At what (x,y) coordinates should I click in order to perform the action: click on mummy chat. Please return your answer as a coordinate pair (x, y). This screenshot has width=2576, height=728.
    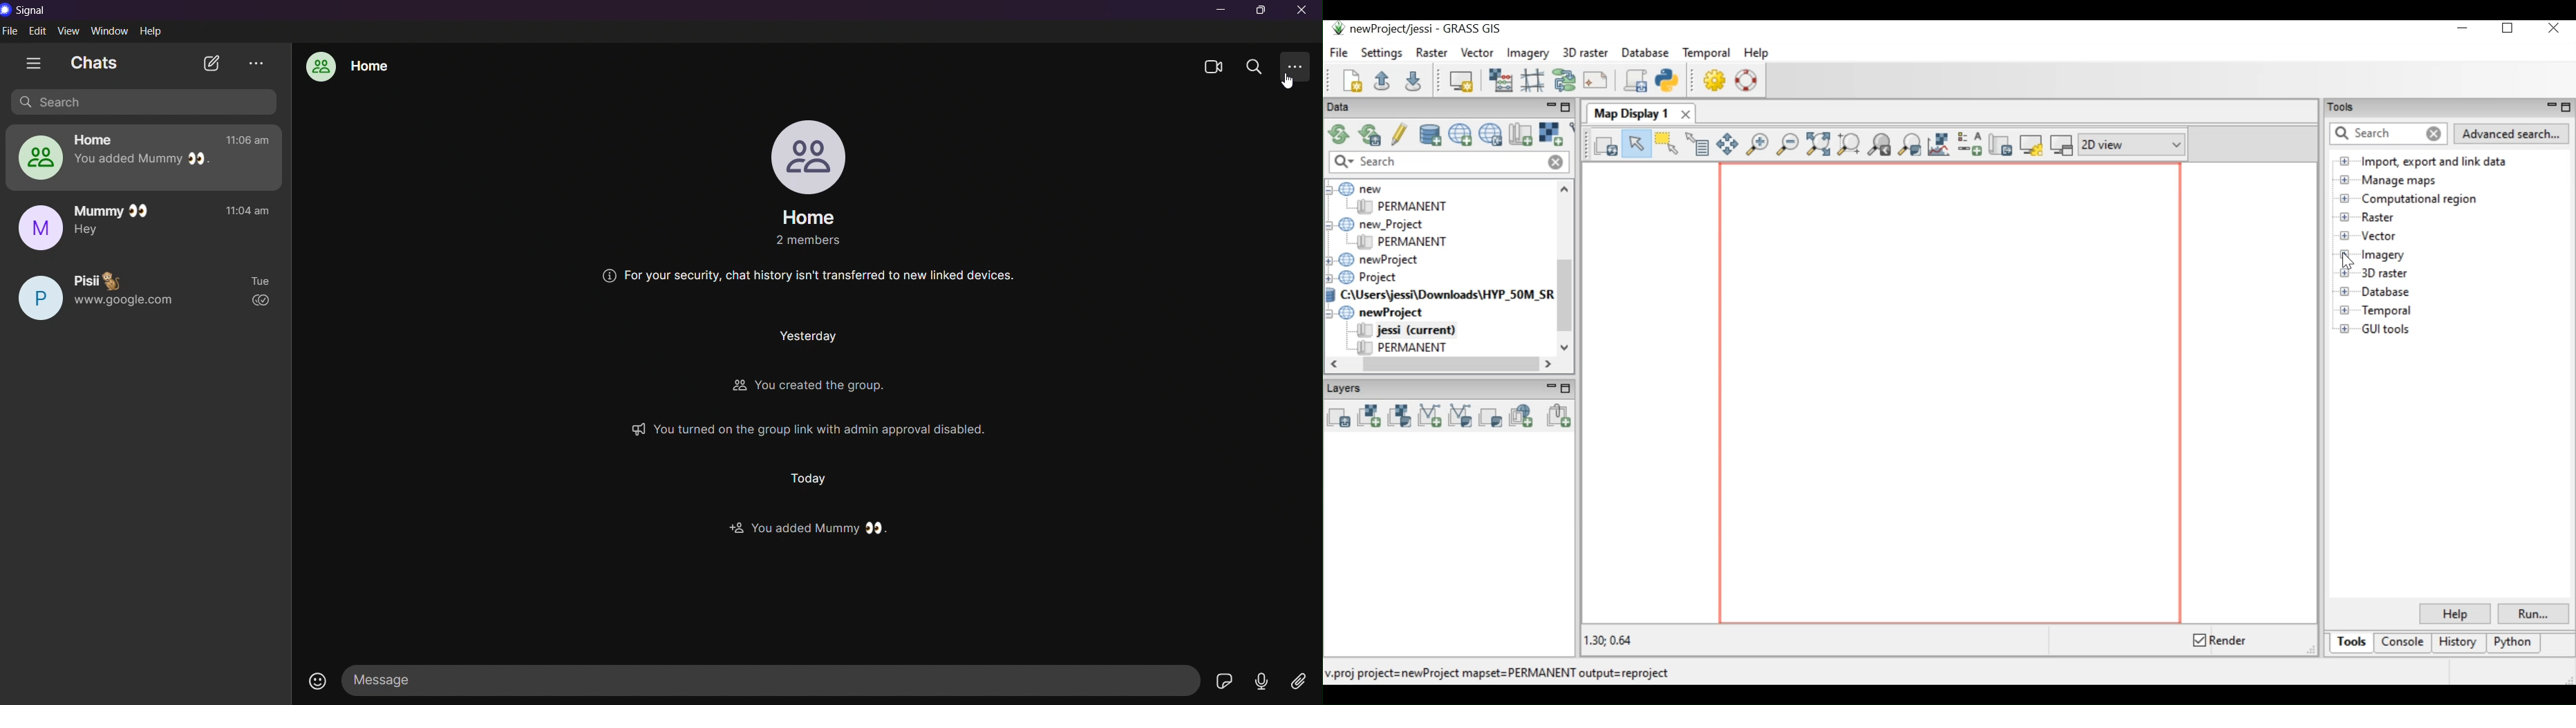
    Looking at the image, I should click on (149, 225).